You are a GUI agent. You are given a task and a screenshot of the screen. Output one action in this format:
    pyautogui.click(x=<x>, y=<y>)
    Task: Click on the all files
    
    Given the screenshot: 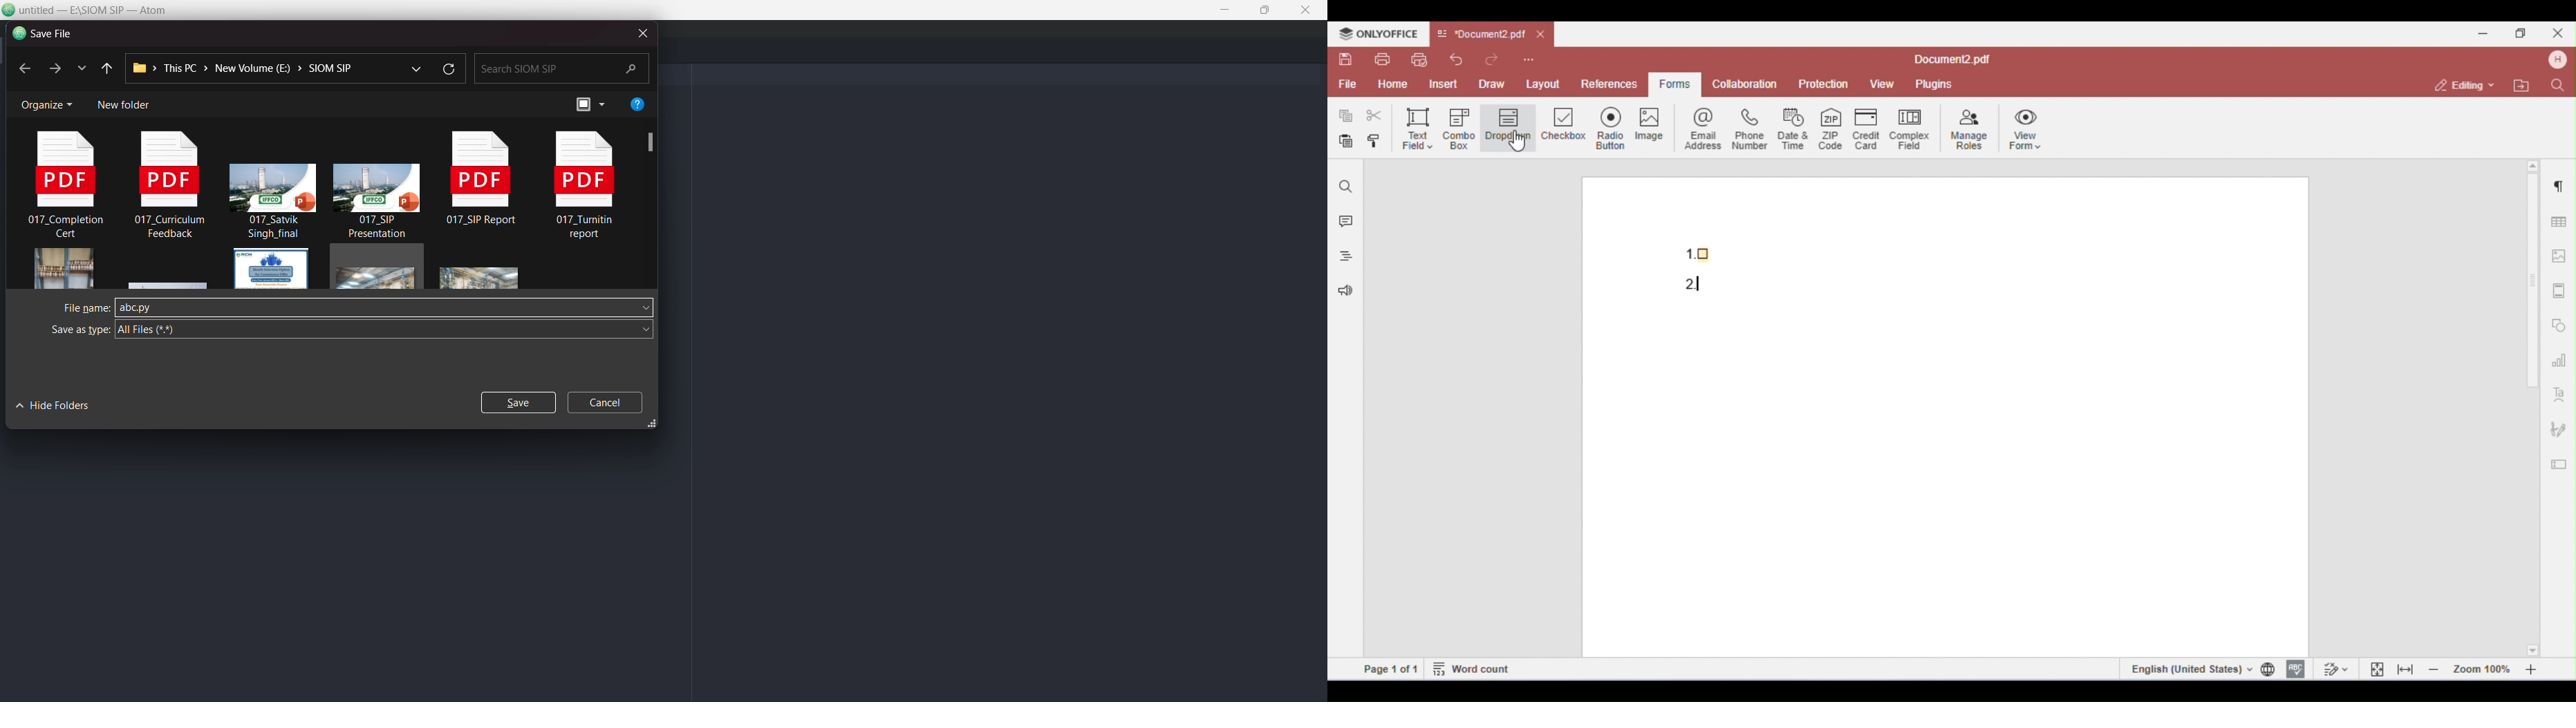 What is the action you would take?
    pyautogui.click(x=368, y=328)
    